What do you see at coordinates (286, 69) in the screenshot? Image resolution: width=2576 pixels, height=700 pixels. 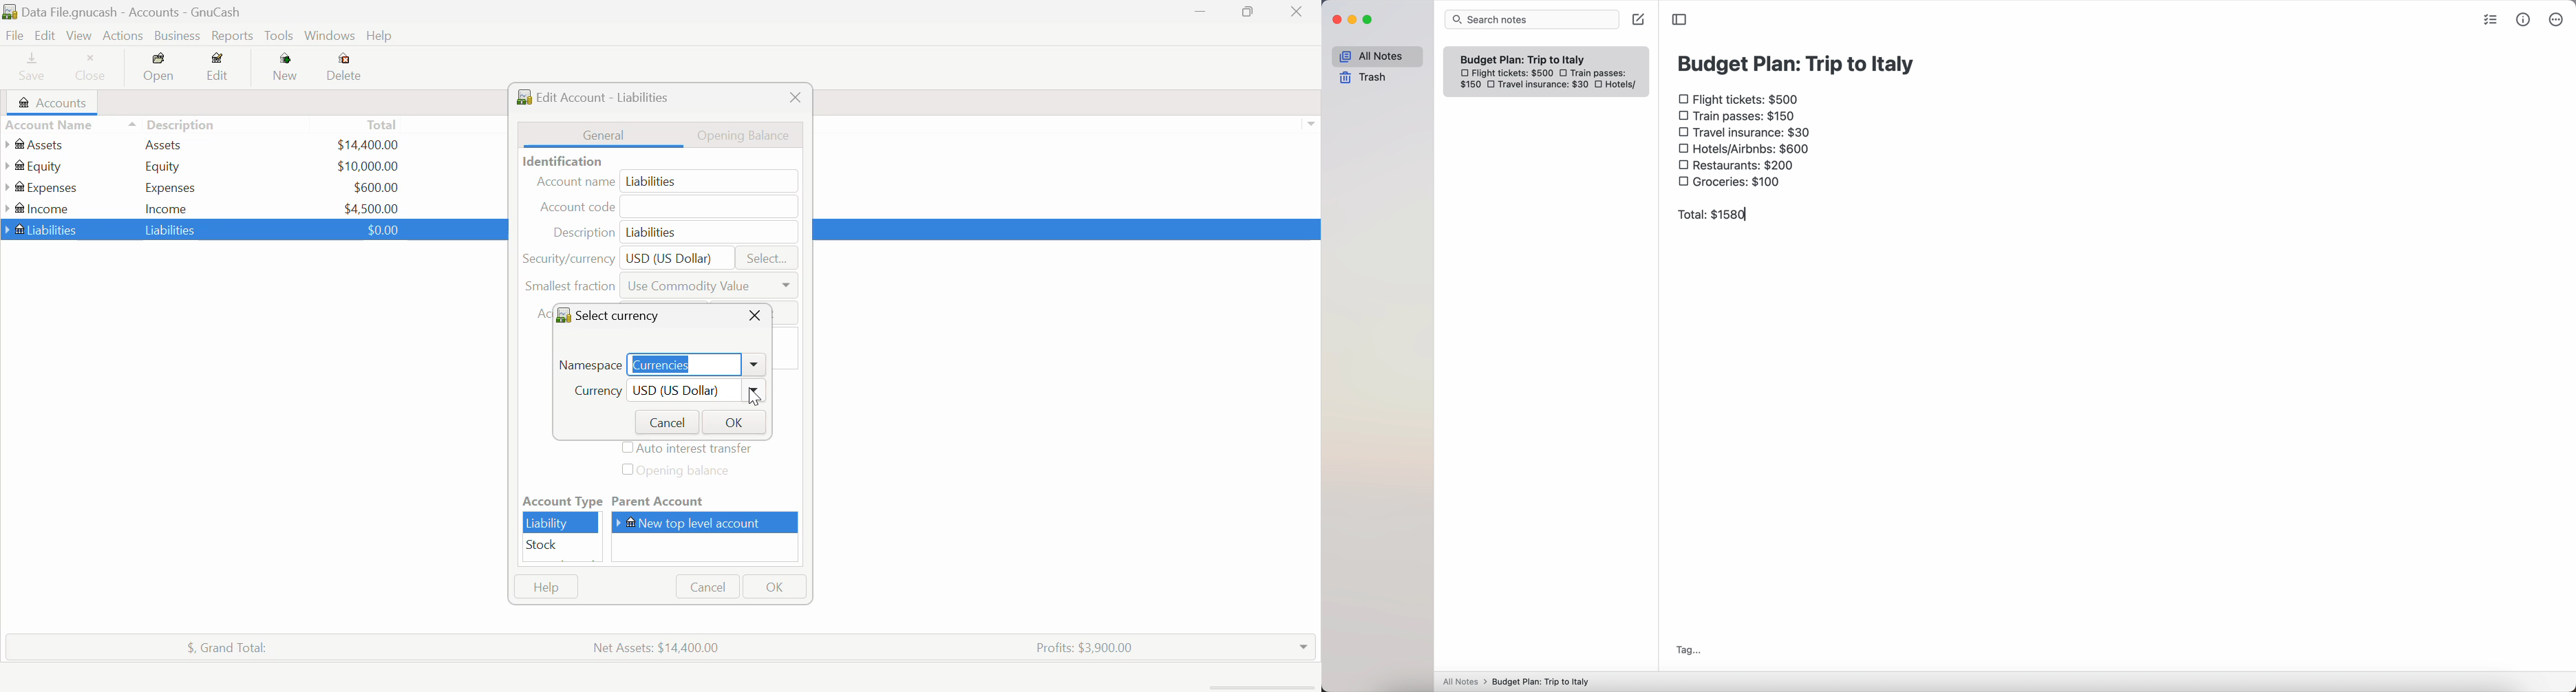 I see `New` at bounding box center [286, 69].